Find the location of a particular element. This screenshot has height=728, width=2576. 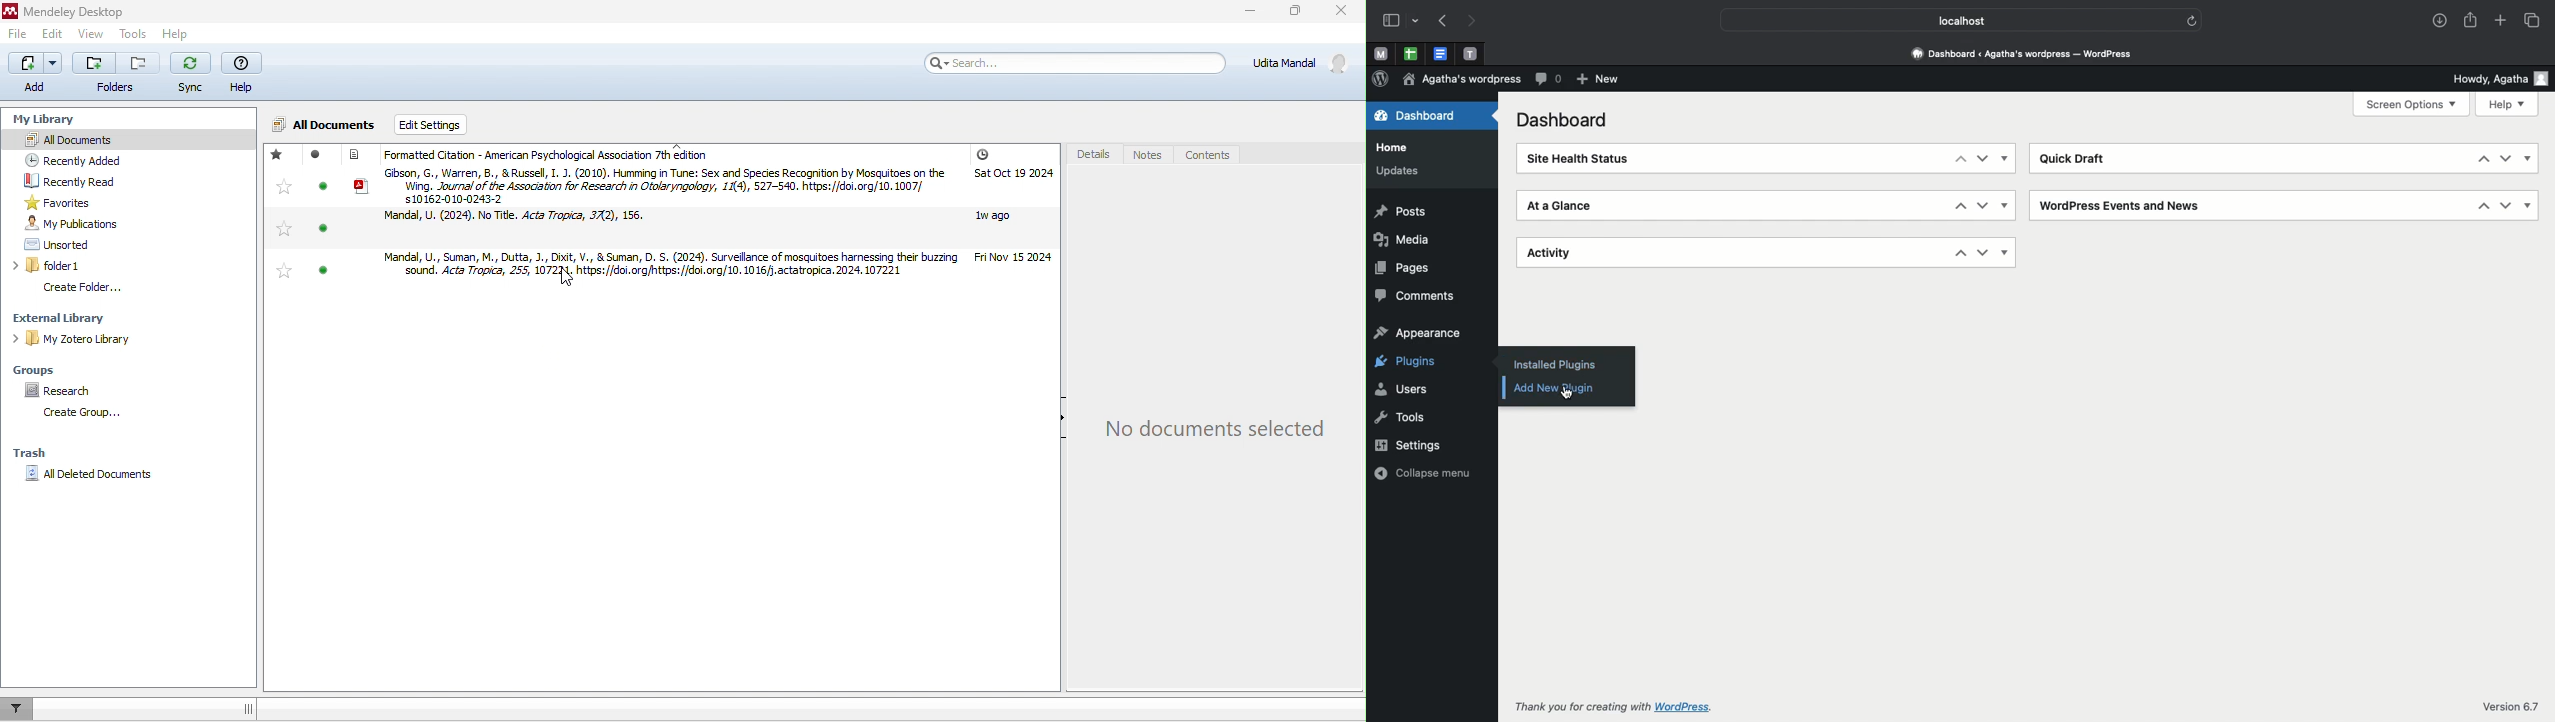

Settings is located at coordinates (1408, 445).